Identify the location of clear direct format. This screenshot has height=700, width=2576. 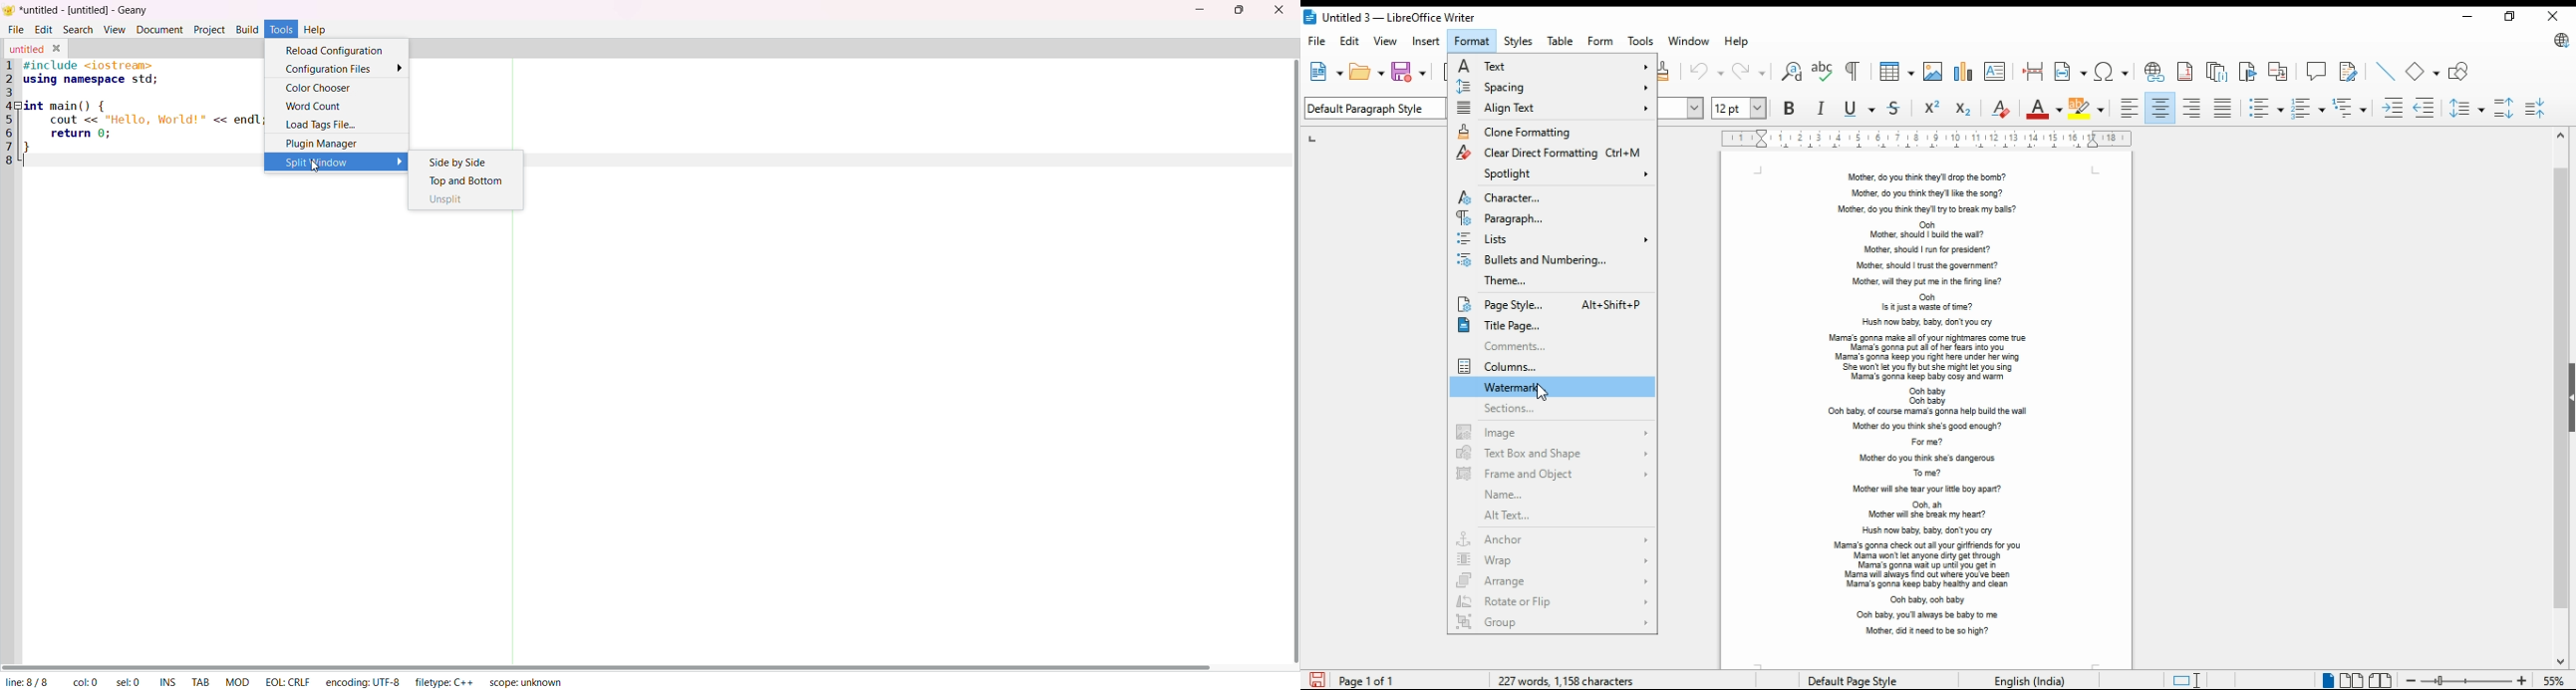
(1549, 155).